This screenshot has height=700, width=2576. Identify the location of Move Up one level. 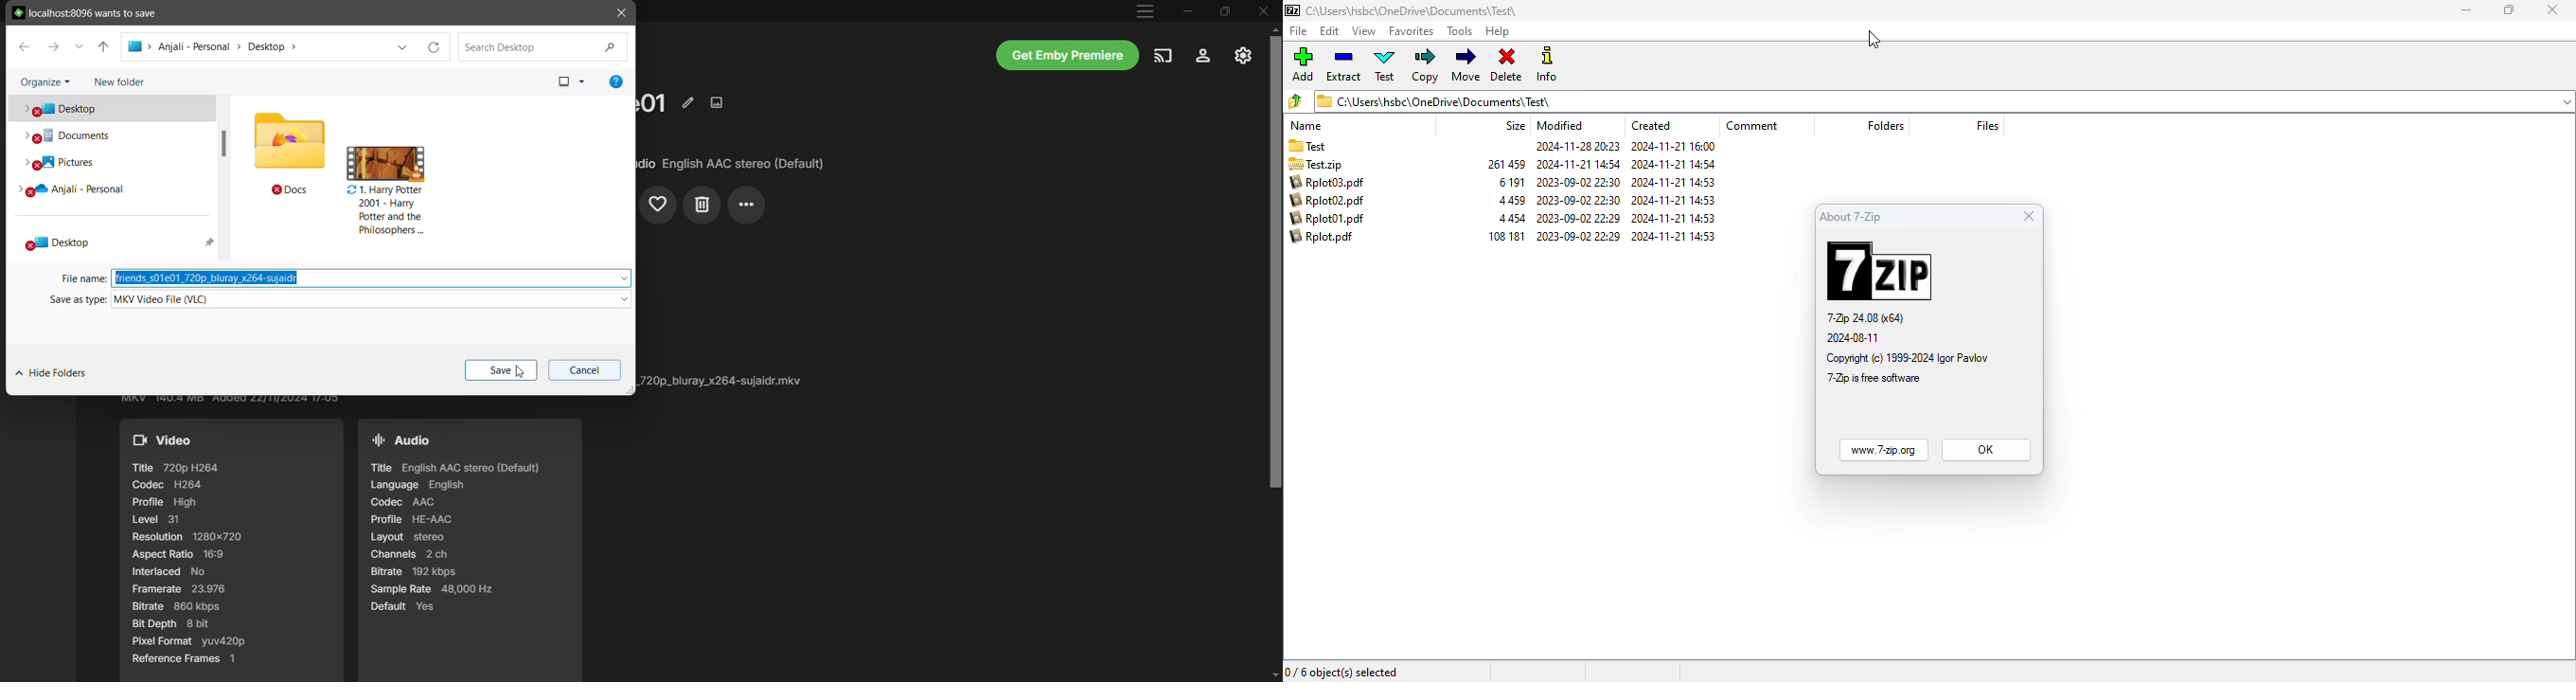
(104, 47).